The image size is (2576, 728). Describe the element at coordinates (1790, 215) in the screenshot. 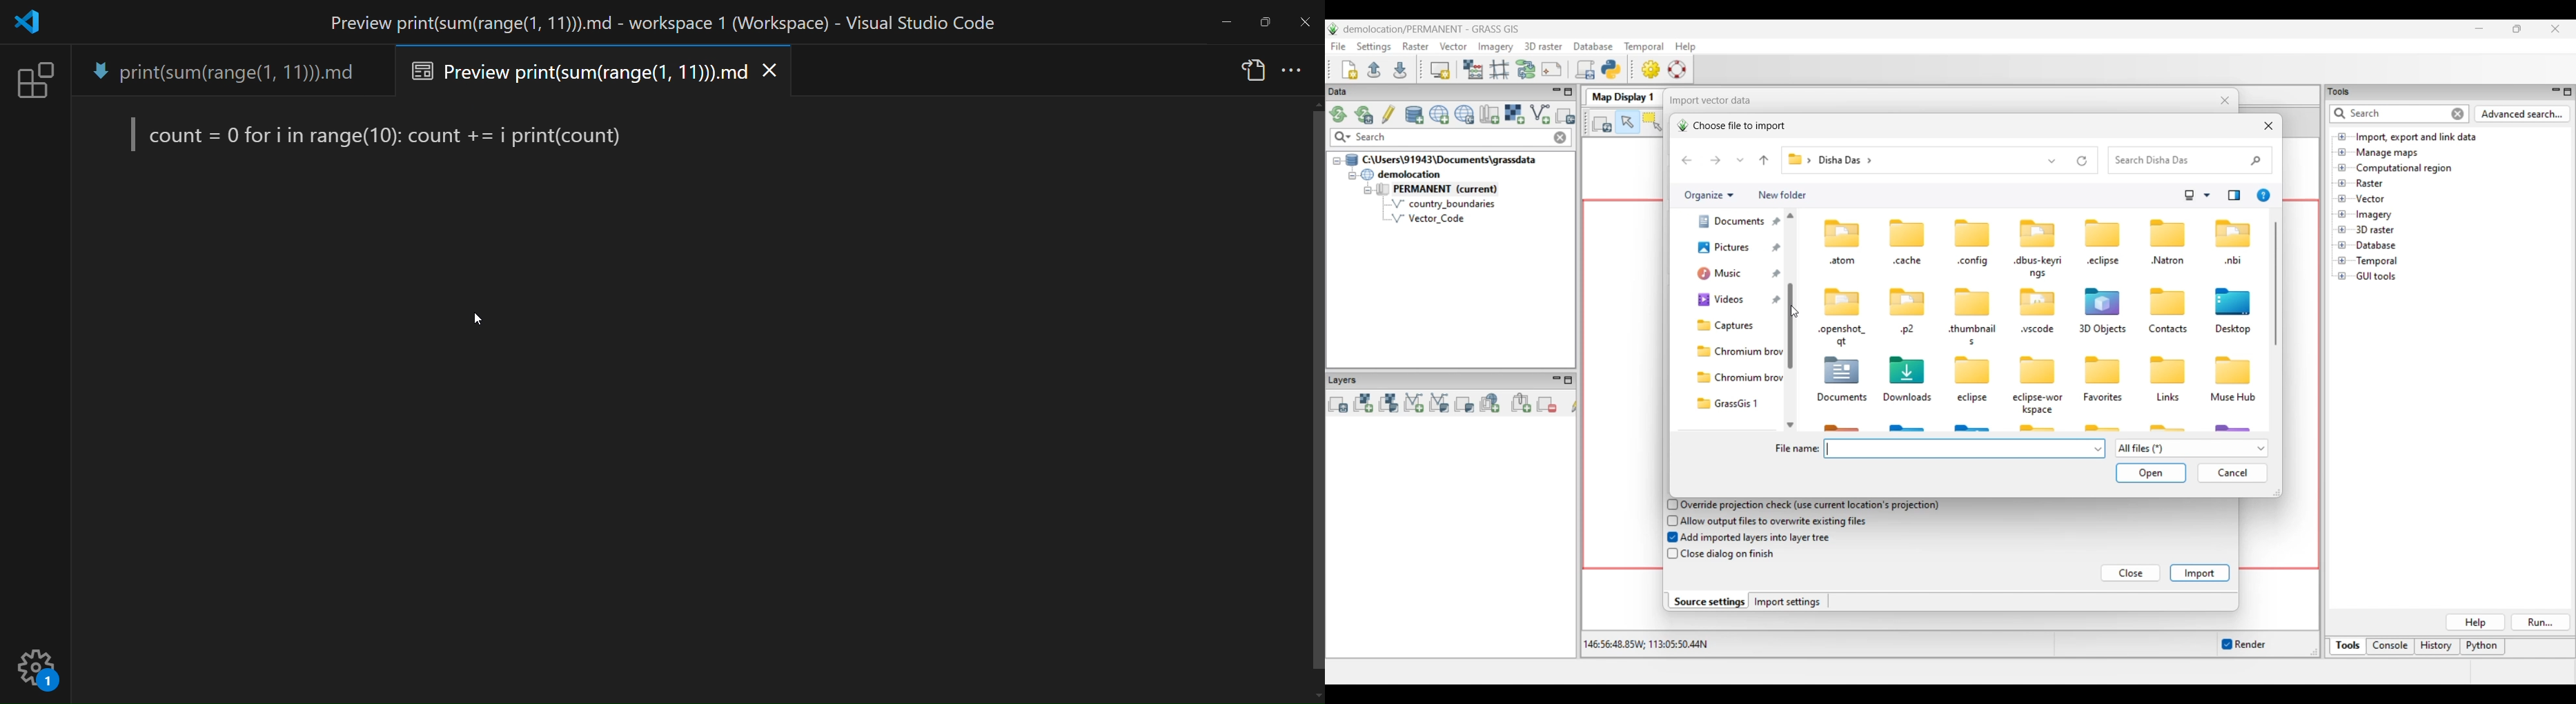

I see `Quick slide to top` at that location.